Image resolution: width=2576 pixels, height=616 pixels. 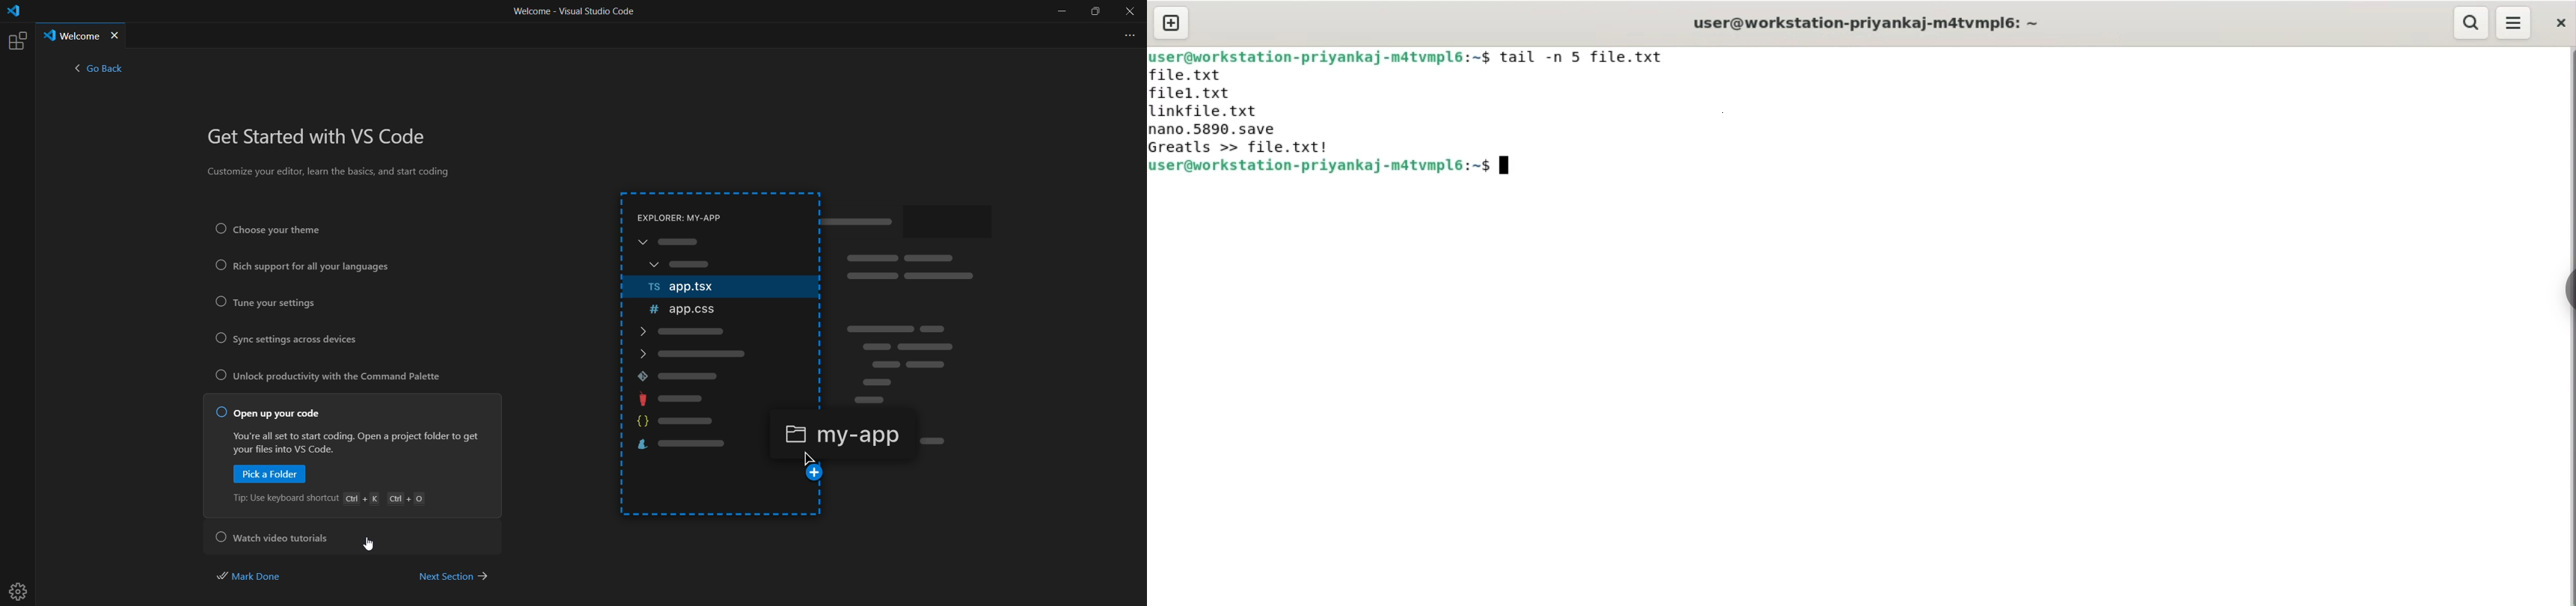 I want to click on watch video tutorial, so click(x=277, y=535).